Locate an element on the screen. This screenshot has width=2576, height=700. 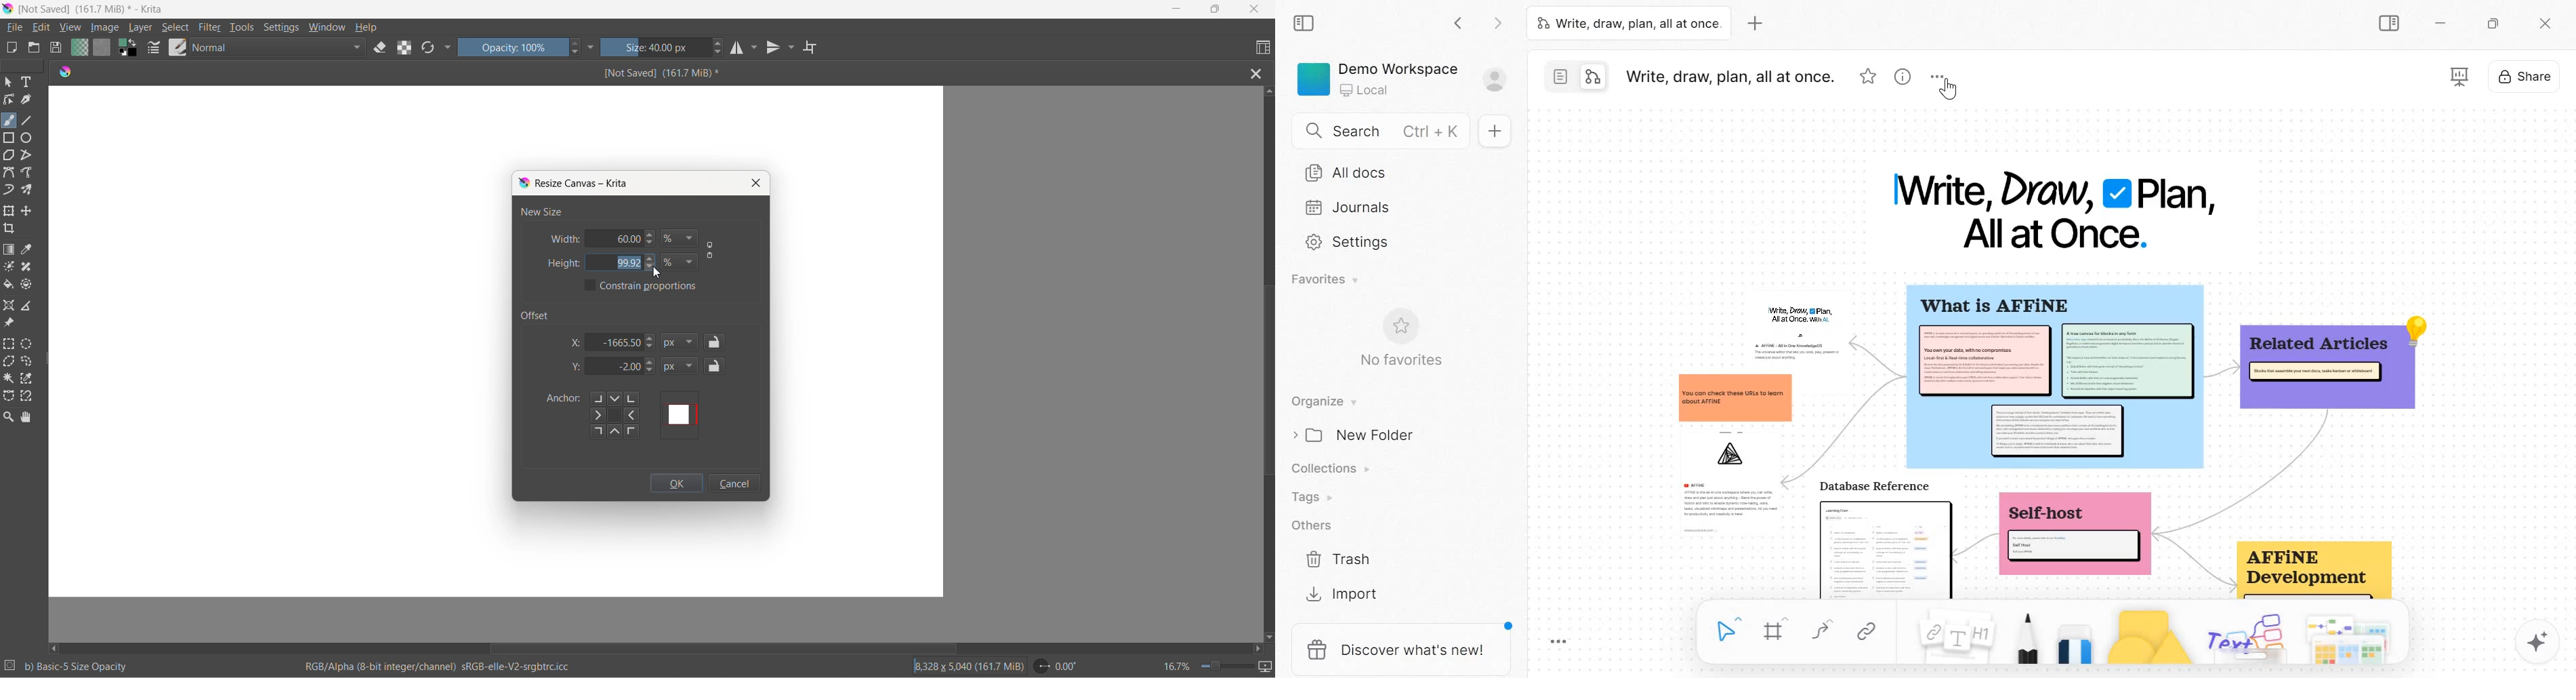
set eraser tool is located at coordinates (381, 47).